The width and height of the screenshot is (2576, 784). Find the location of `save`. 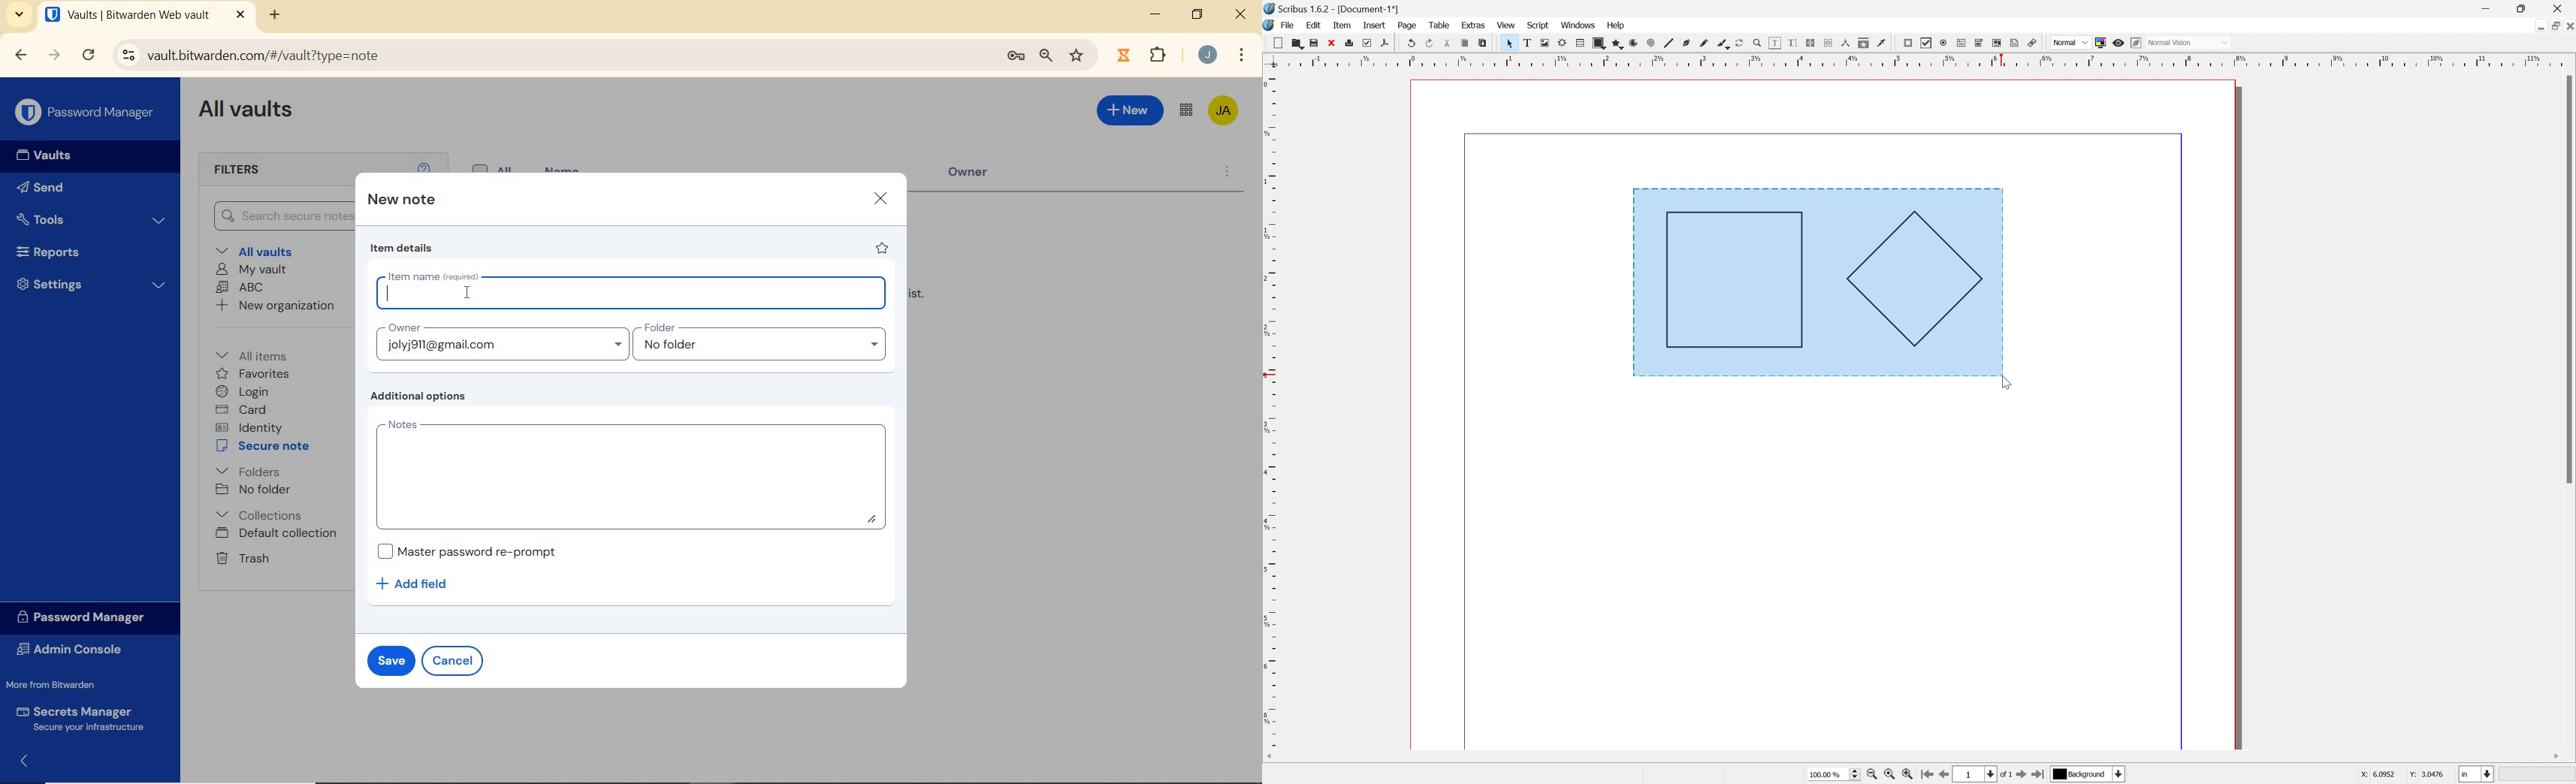

save is located at coordinates (390, 659).